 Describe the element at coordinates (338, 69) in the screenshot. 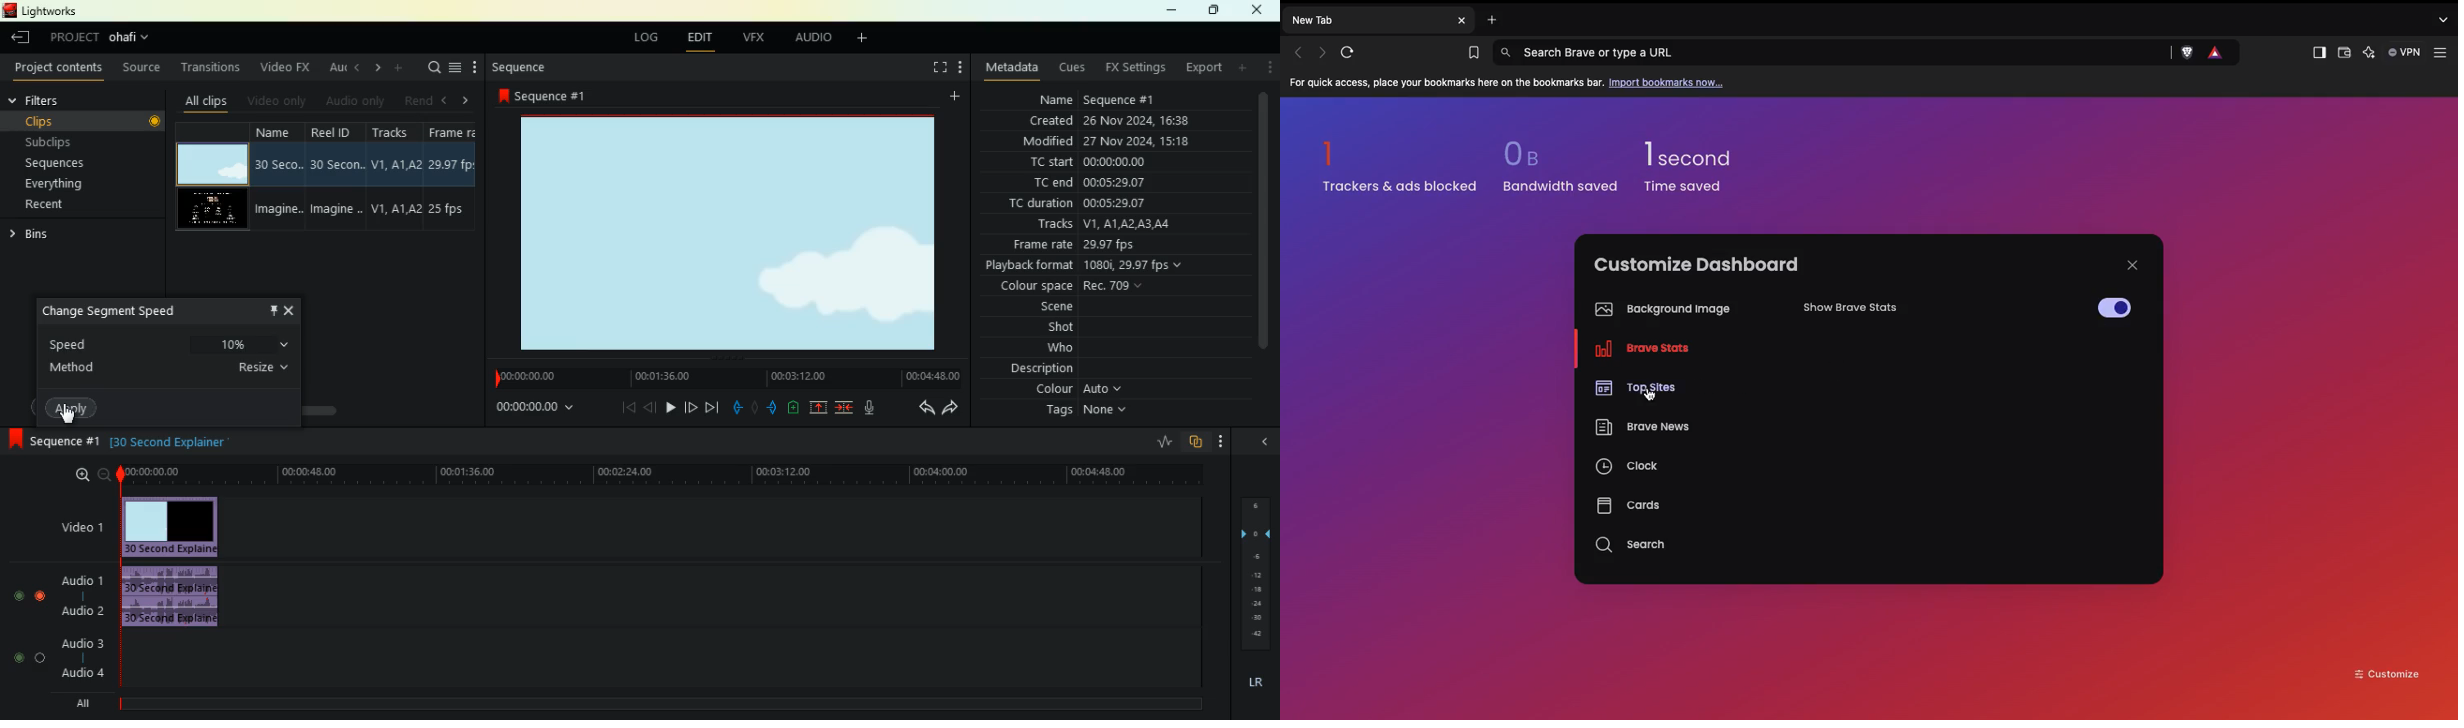

I see `au` at that location.